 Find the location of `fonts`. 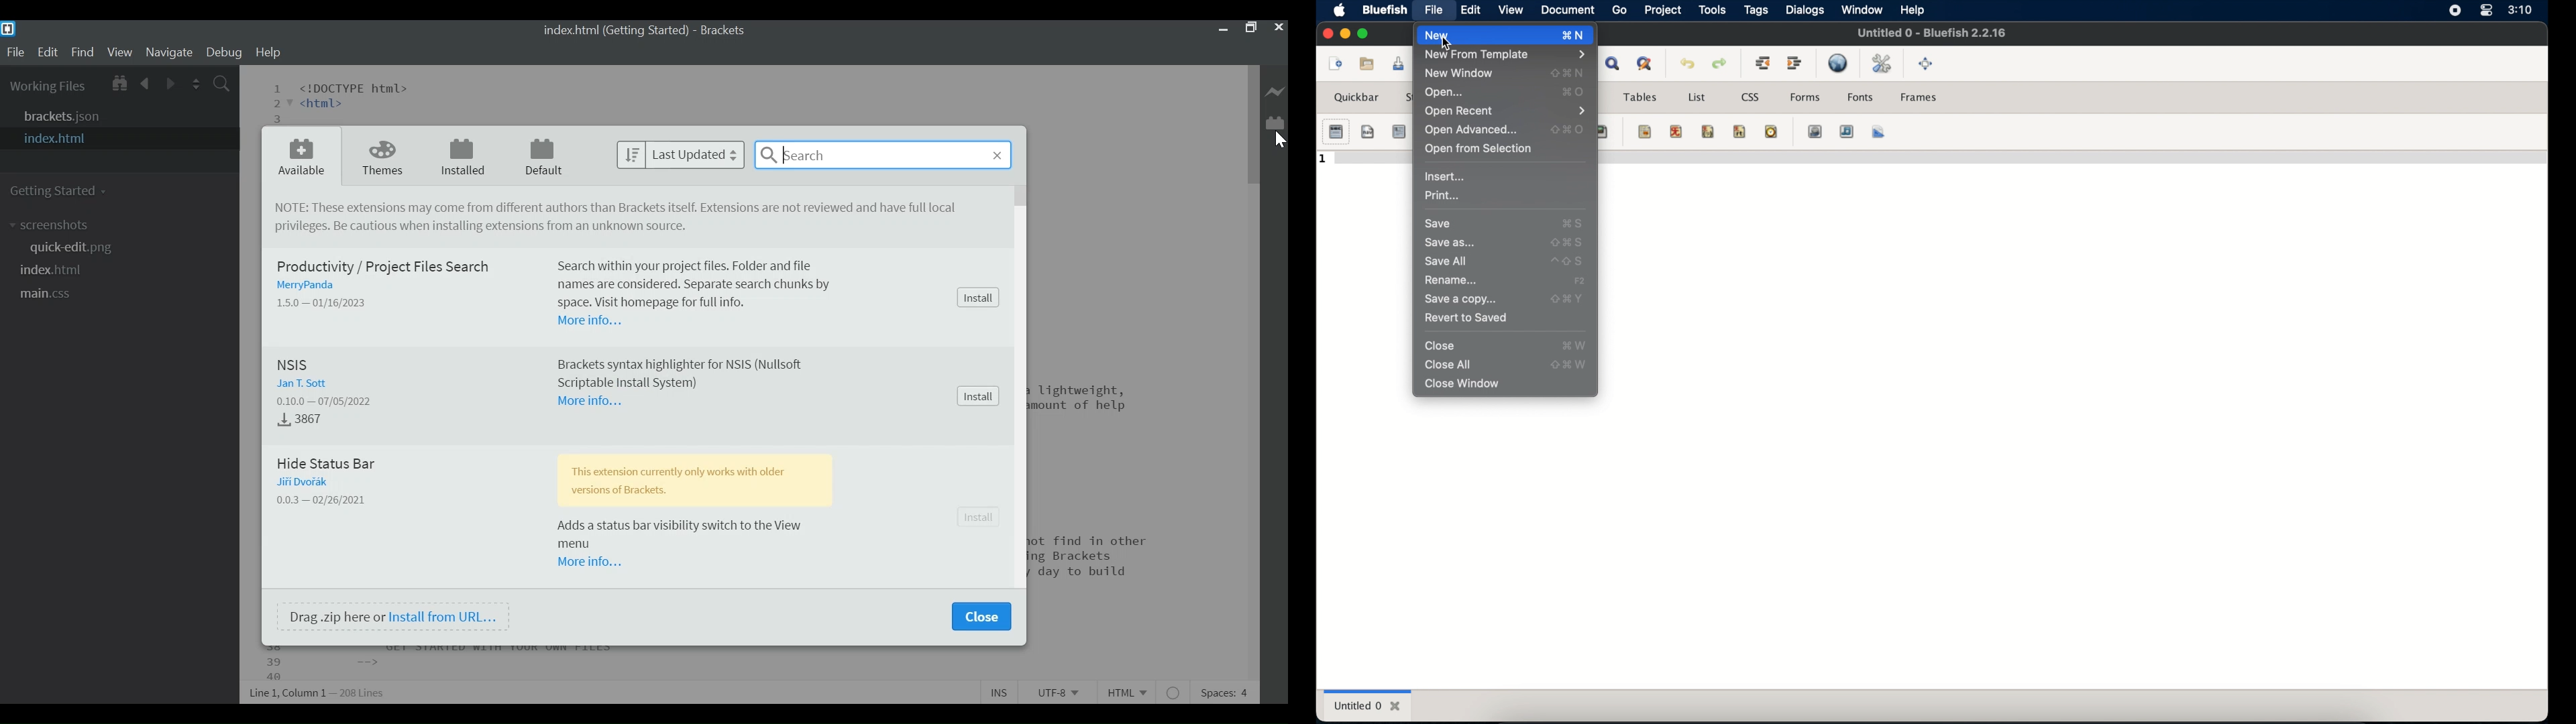

fonts is located at coordinates (1861, 97).